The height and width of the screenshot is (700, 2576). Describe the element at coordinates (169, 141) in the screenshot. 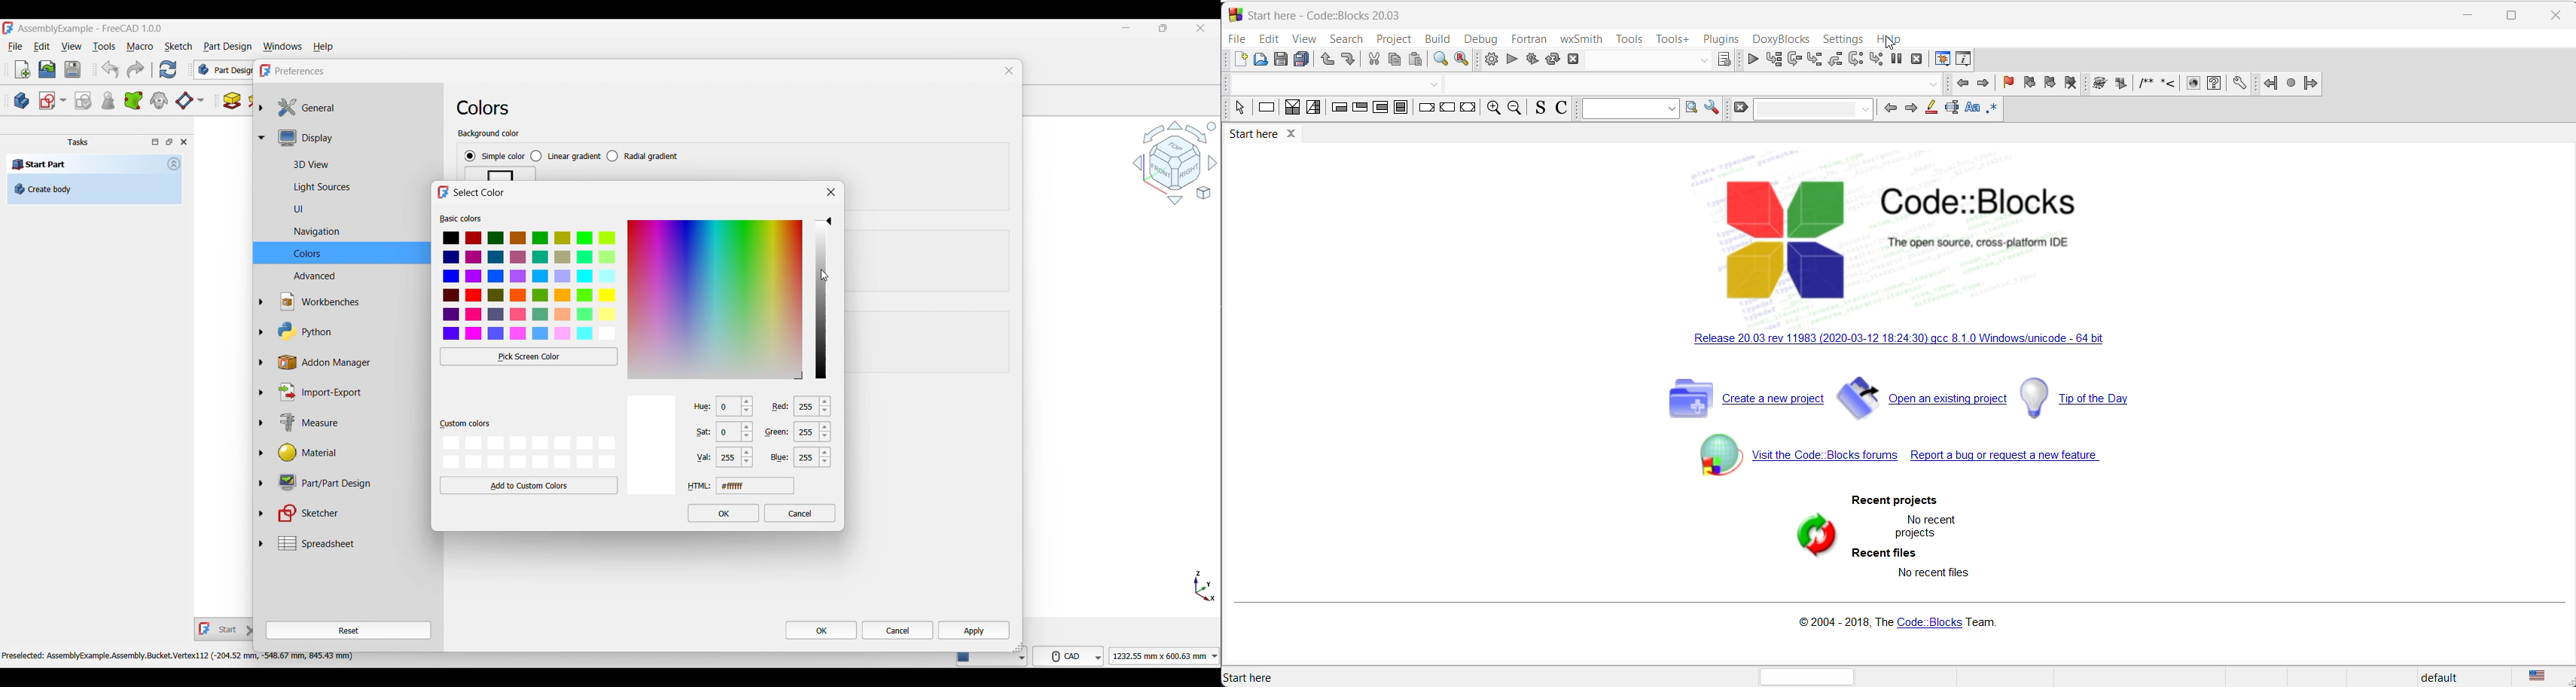

I see `Toggle floating window` at that location.